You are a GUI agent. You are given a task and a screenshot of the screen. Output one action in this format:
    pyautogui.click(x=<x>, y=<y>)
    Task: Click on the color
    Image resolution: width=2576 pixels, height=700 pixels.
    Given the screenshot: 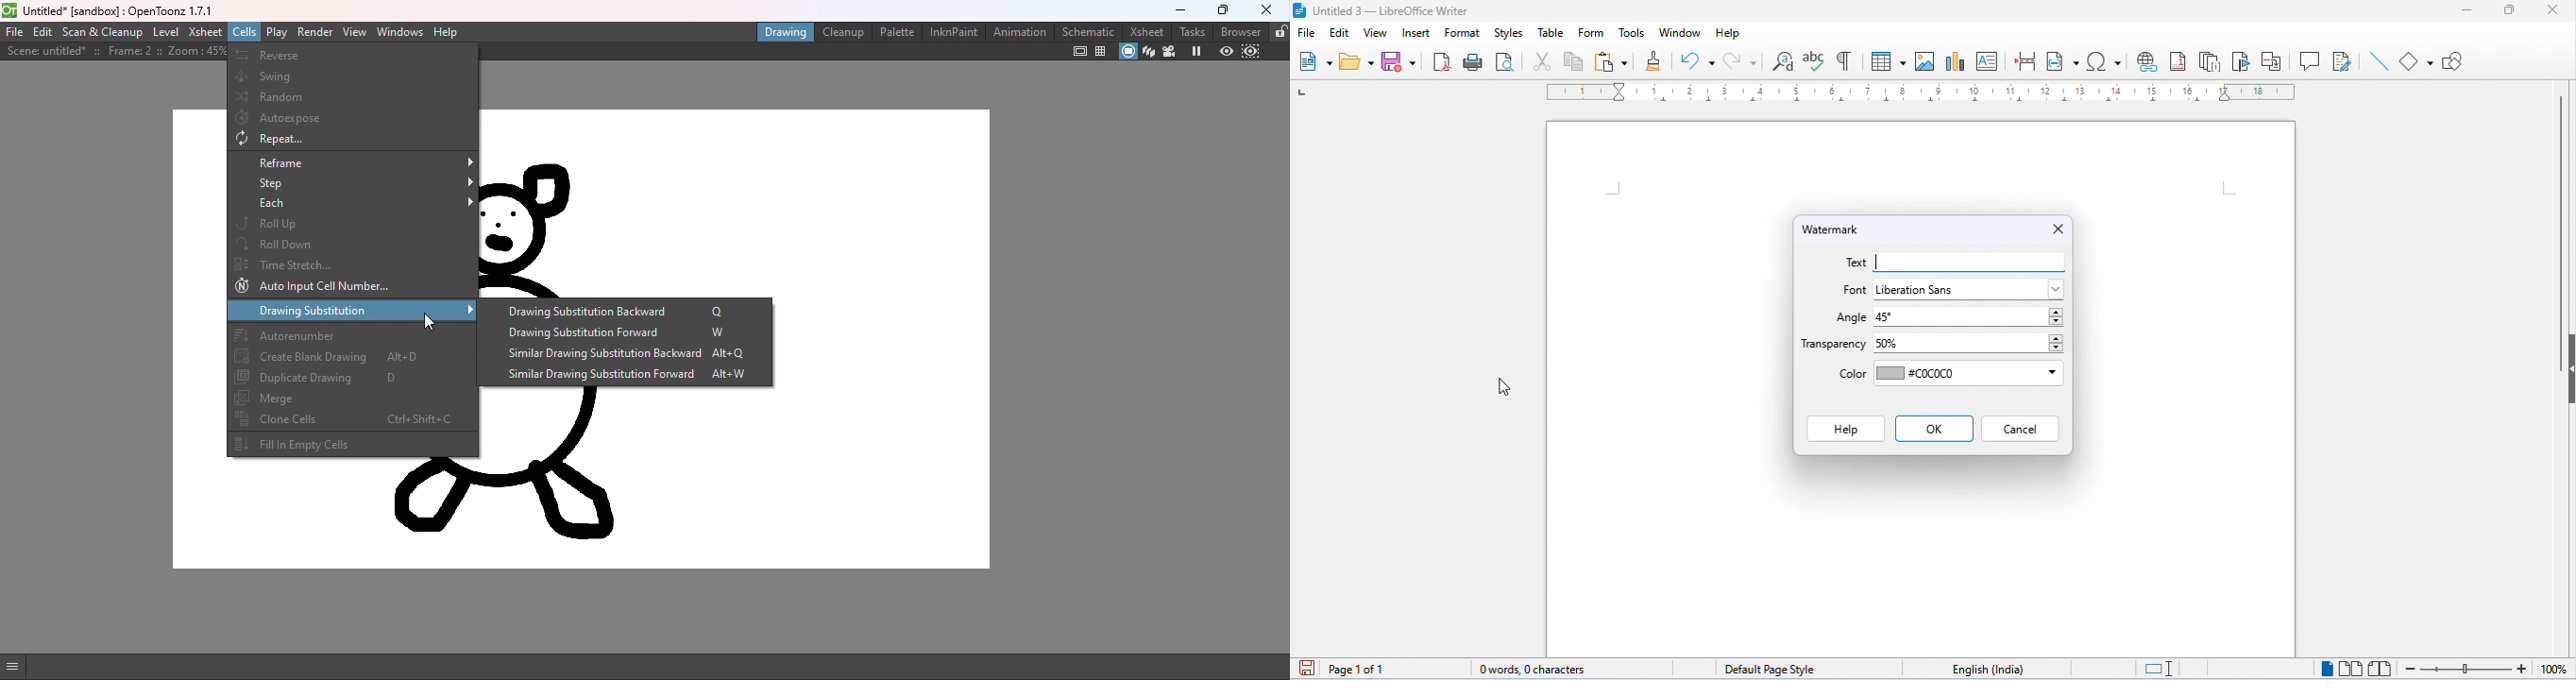 What is the action you would take?
    pyautogui.click(x=1849, y=376)
    